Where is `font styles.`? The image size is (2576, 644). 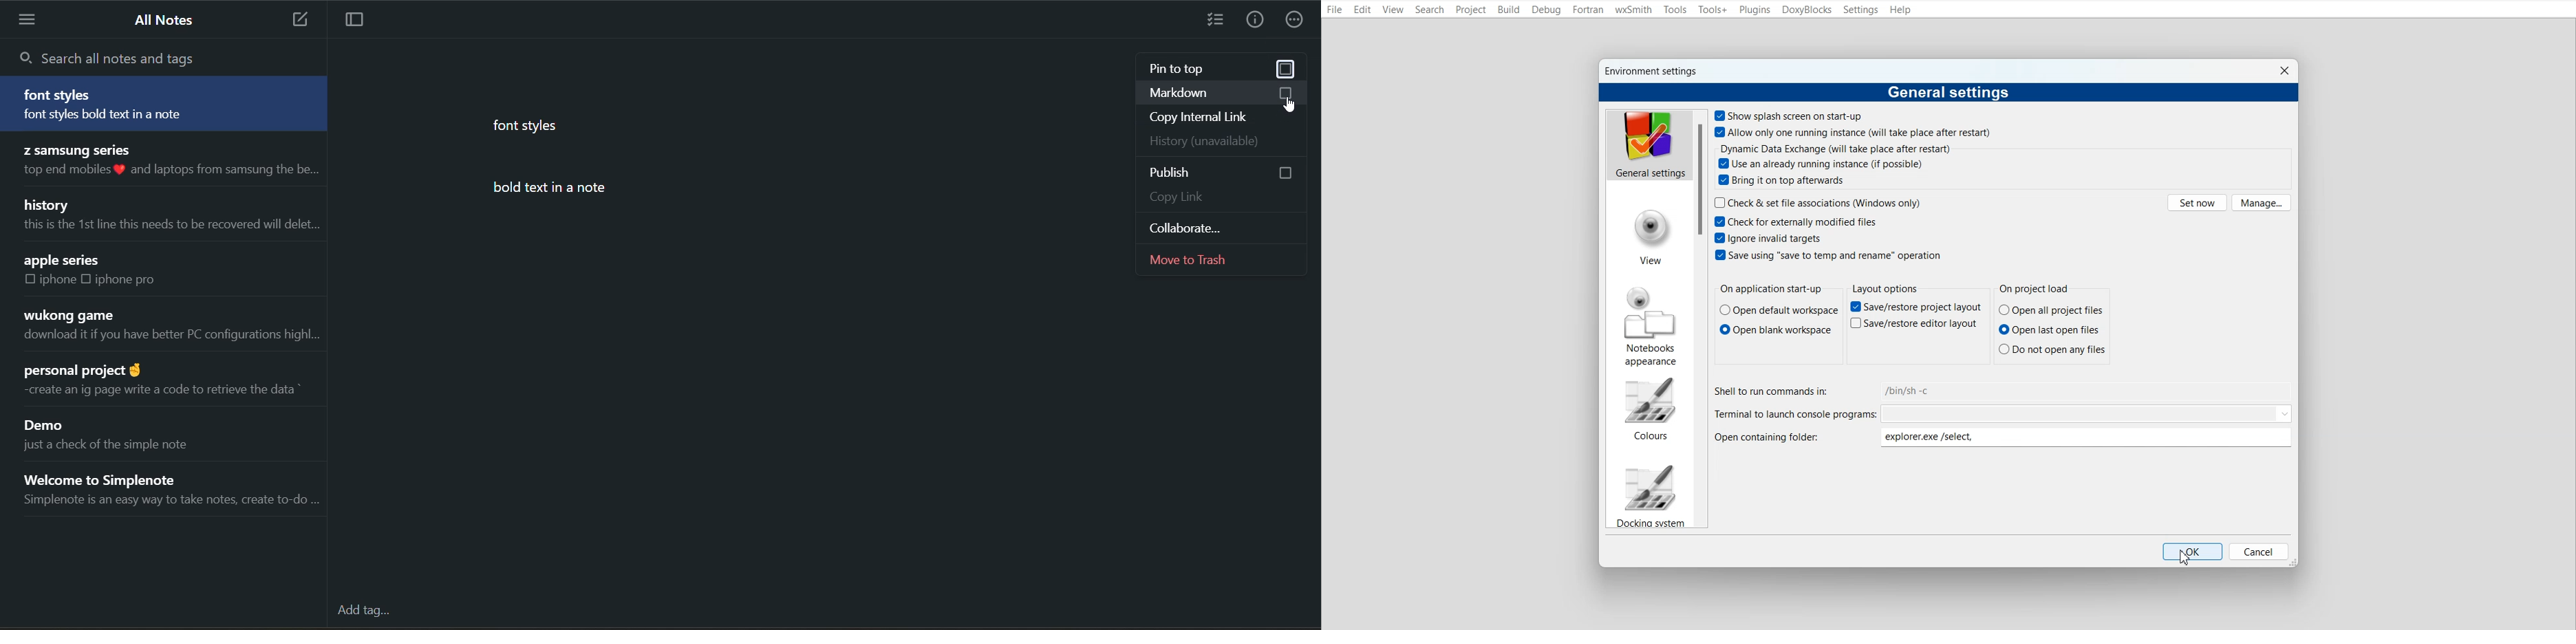 font styles. is located at coordinates (529, 124).